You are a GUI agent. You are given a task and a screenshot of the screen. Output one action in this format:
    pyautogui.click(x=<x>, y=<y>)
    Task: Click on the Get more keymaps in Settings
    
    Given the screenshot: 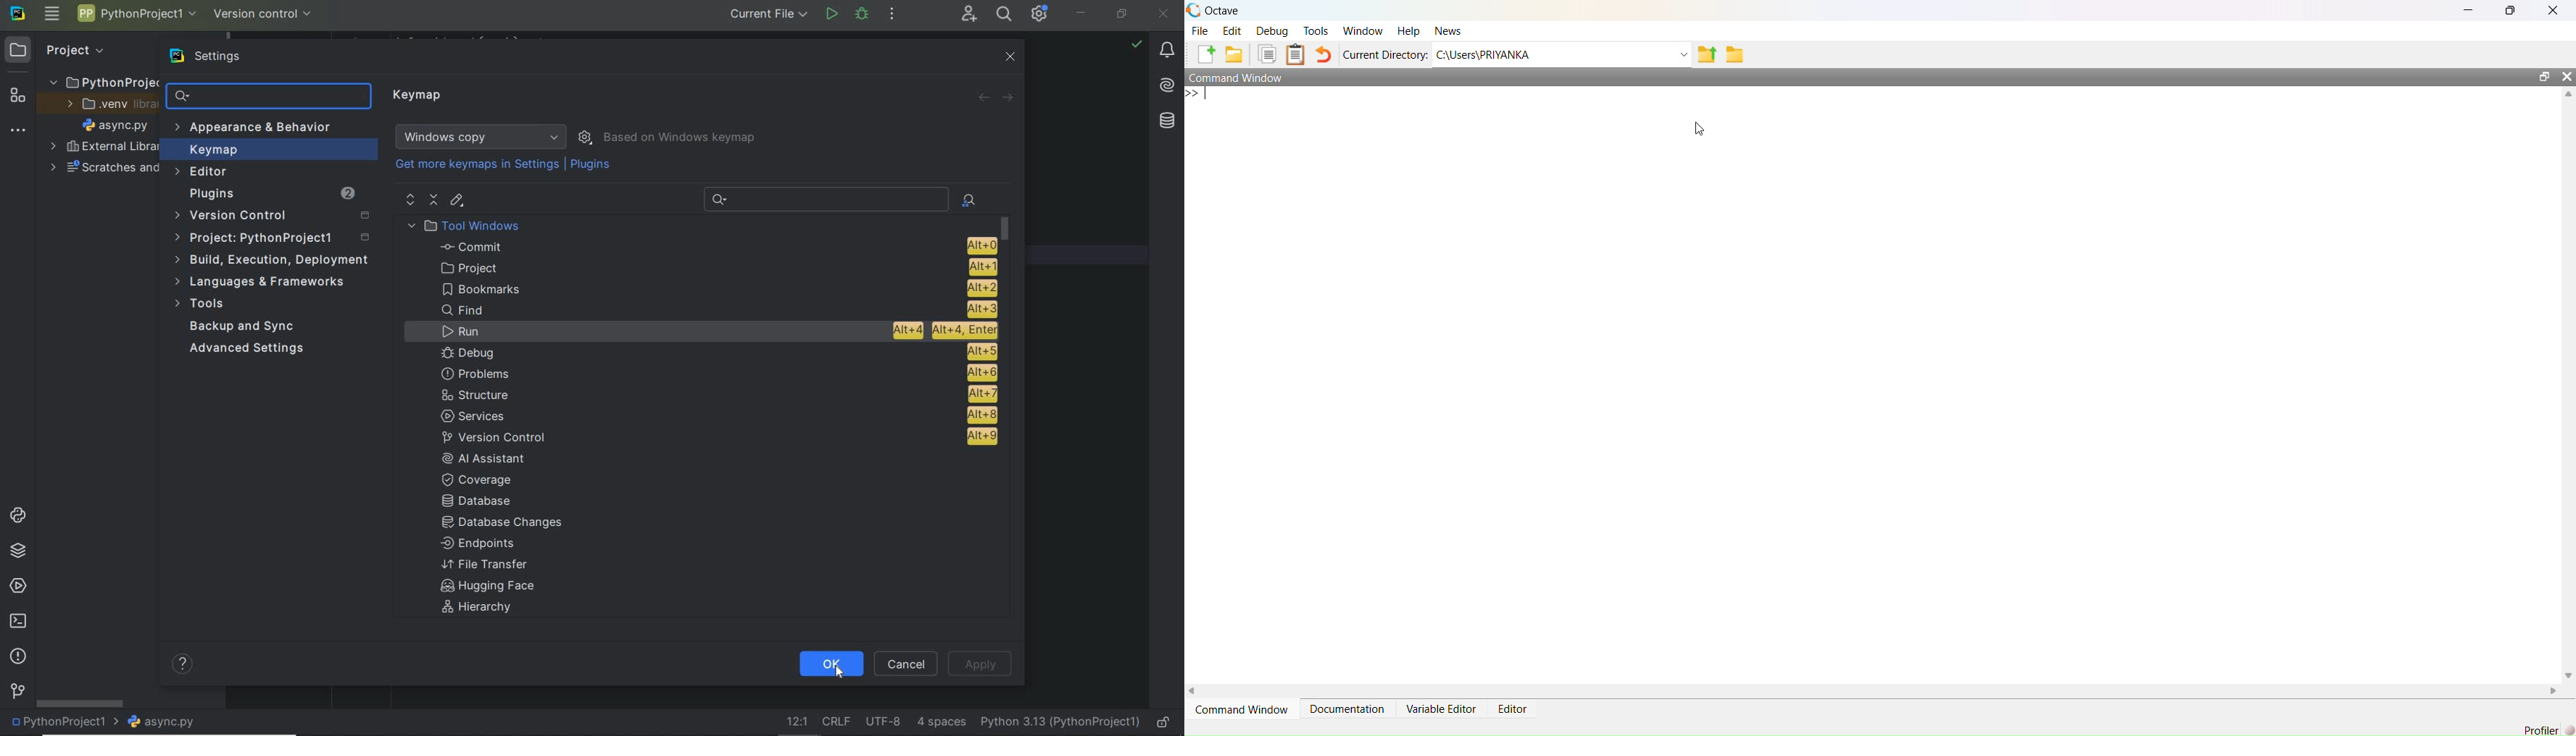 What is the action you would take?
    pyautogui.click(x=471, y=165)
    